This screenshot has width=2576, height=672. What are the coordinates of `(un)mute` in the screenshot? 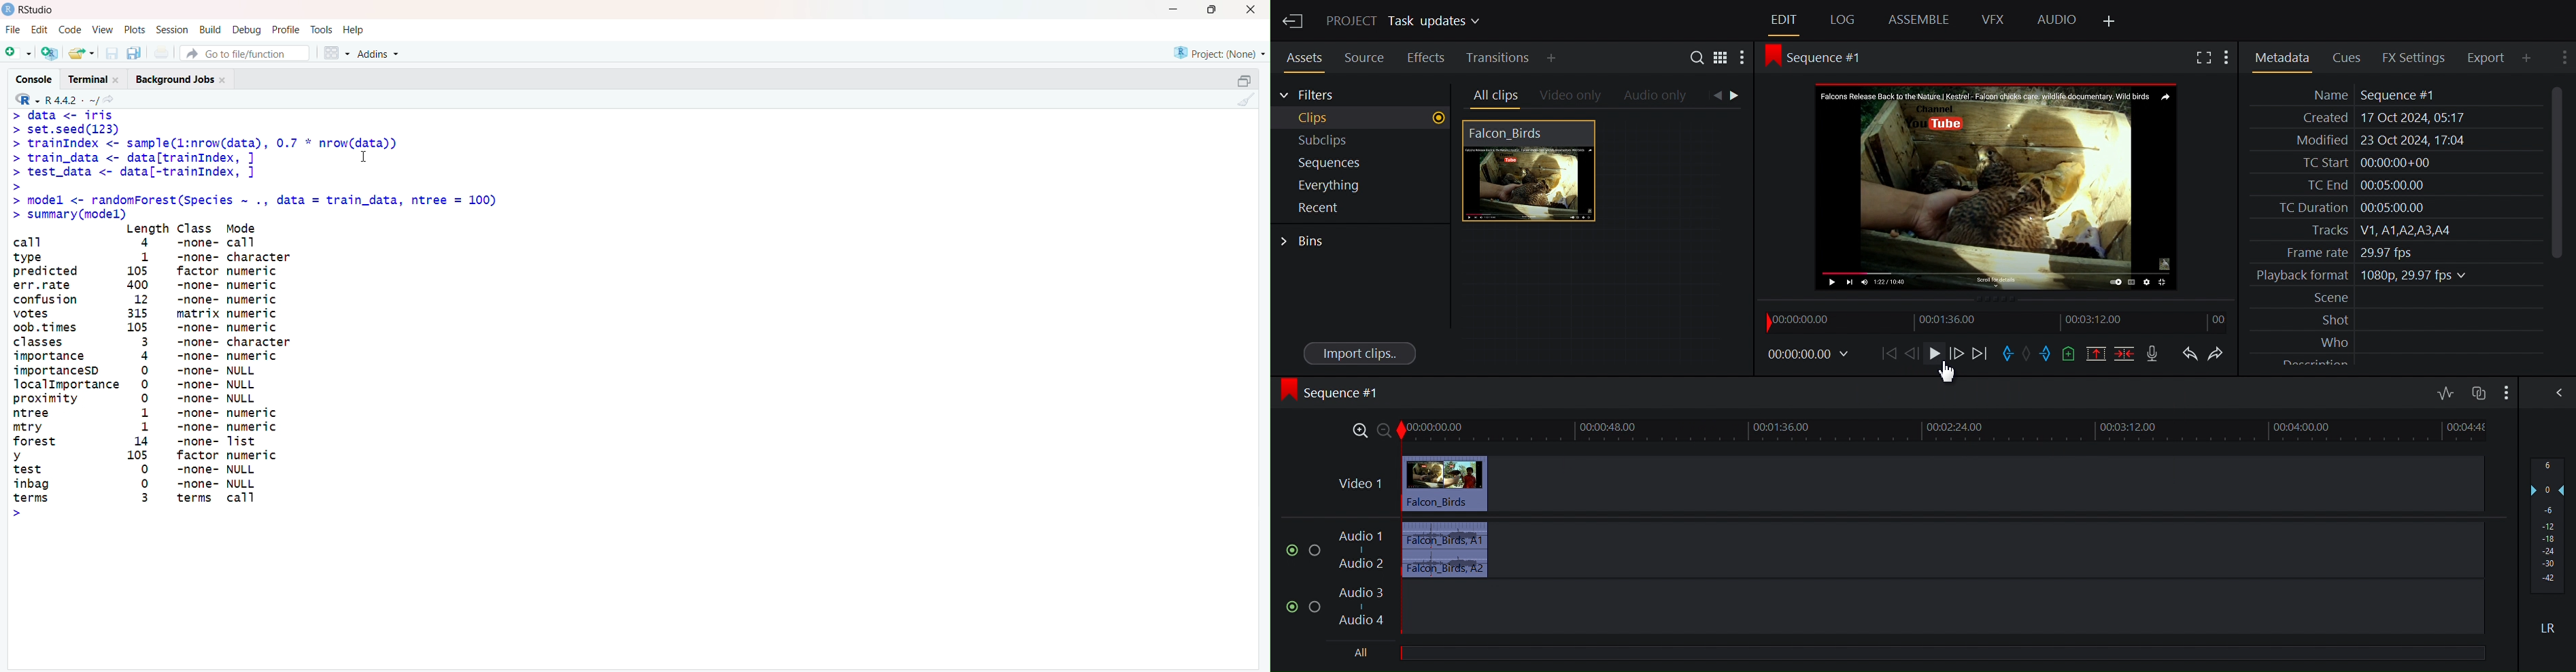 It's located at (1293, 551).